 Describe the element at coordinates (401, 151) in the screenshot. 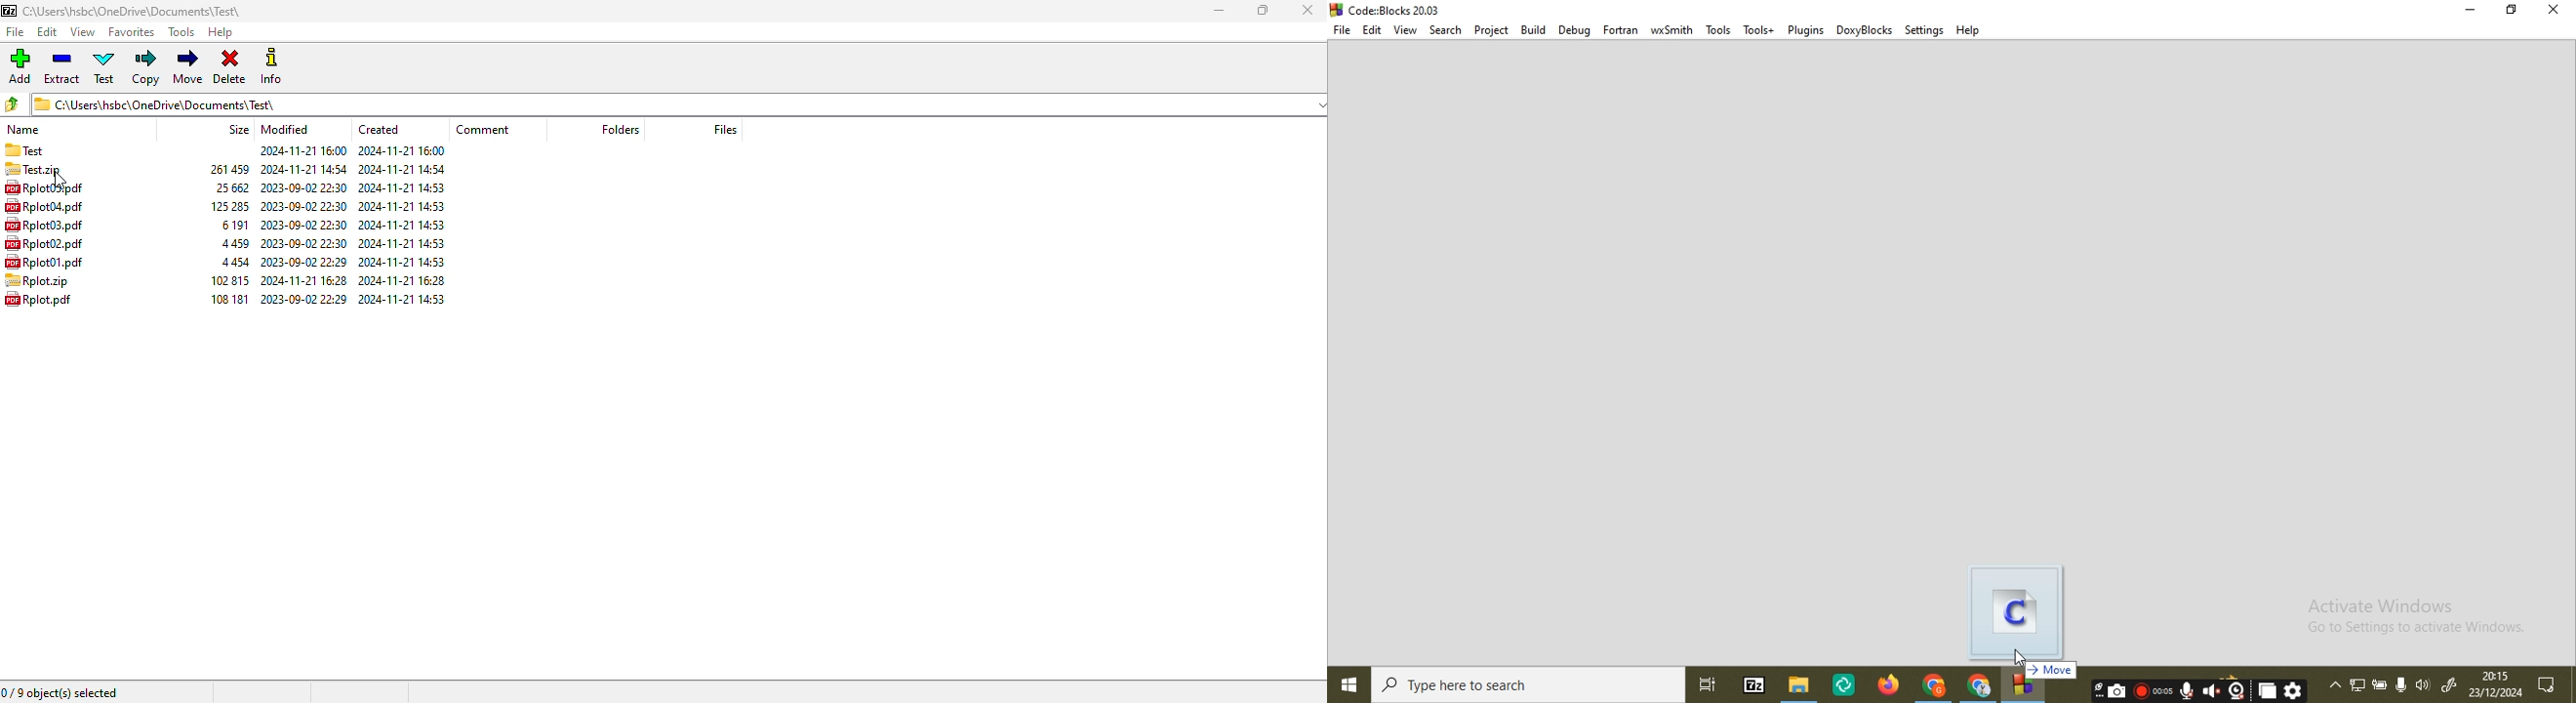

I see `created date & time` at that location.